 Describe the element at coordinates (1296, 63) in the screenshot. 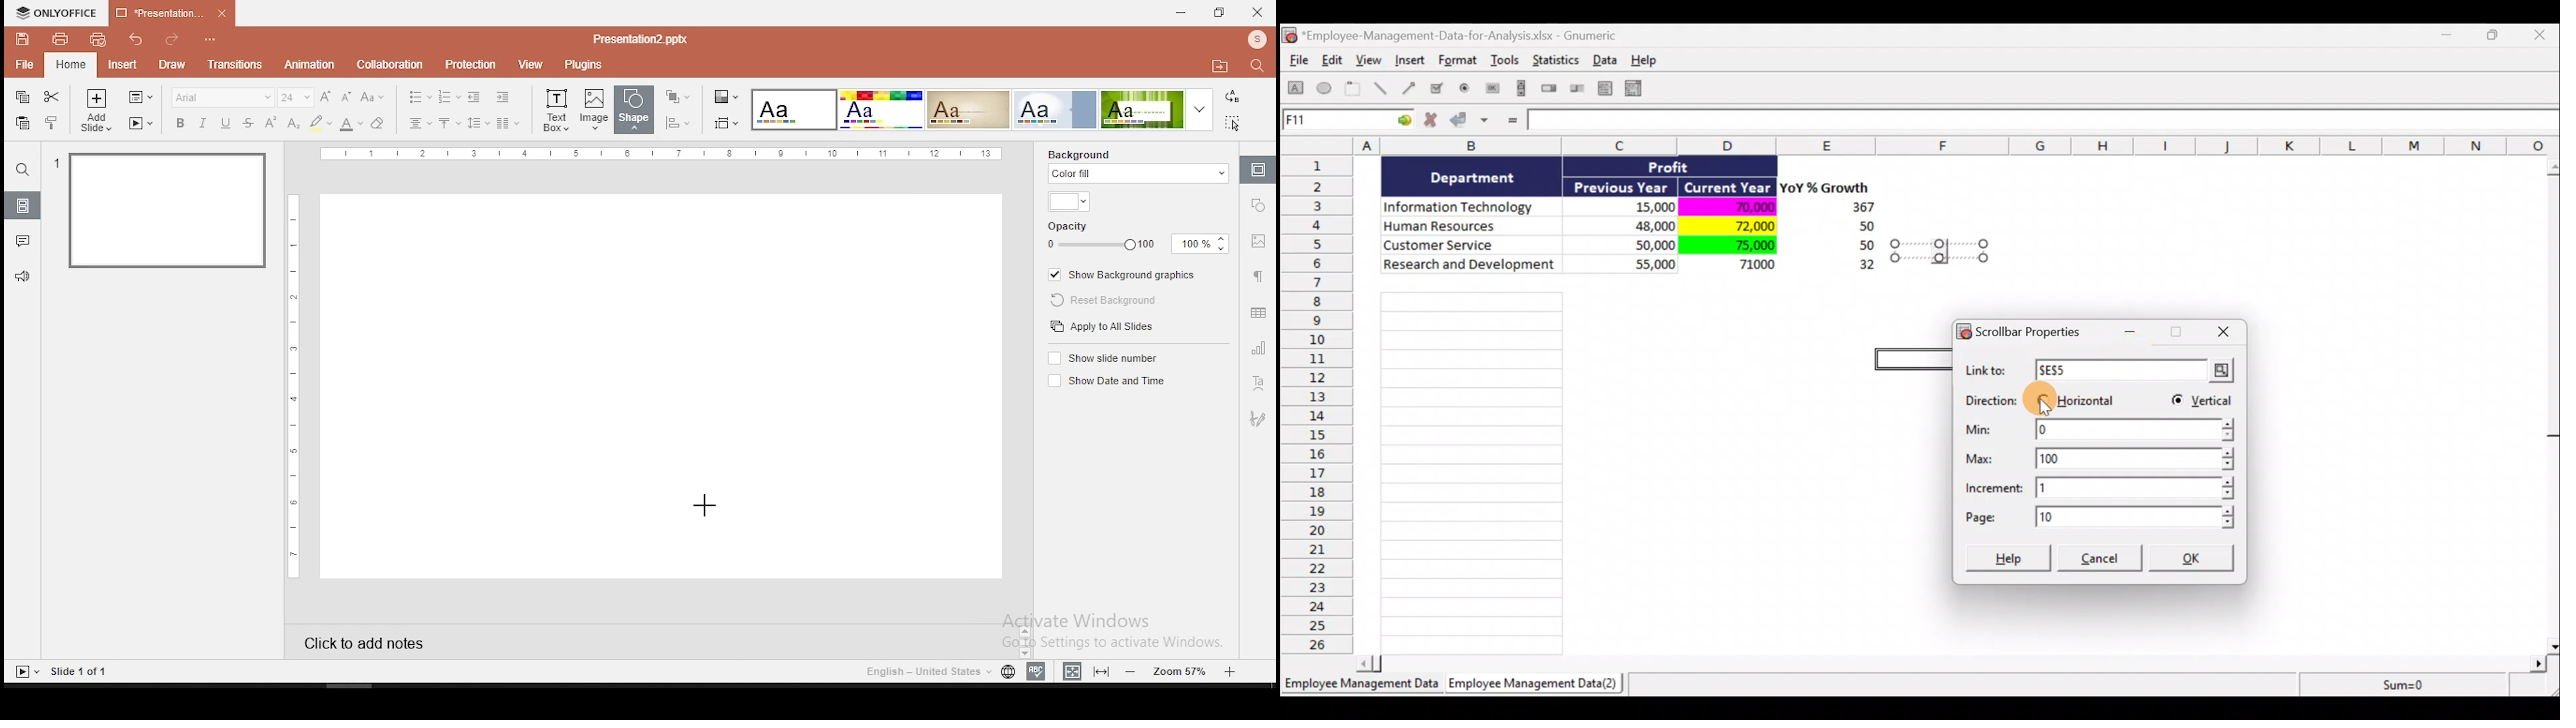

I see `File` at that location.